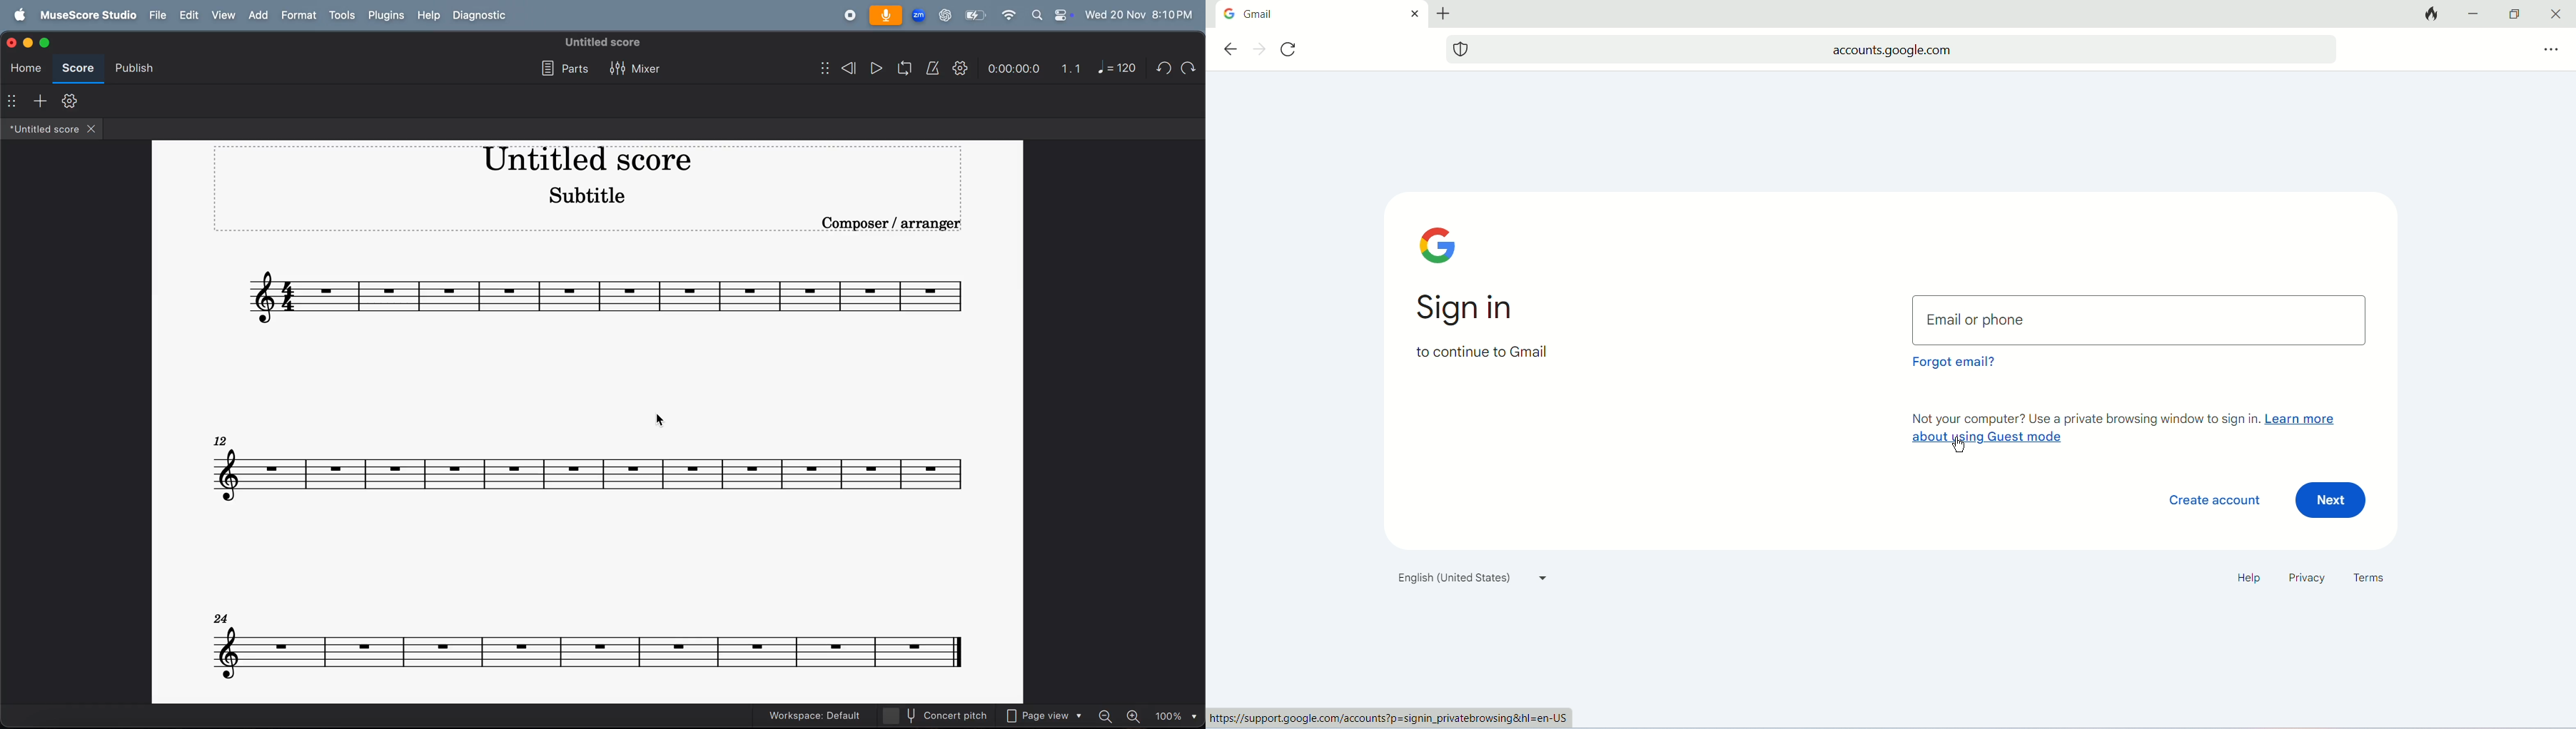  I want to click on file, so click(157, 16).